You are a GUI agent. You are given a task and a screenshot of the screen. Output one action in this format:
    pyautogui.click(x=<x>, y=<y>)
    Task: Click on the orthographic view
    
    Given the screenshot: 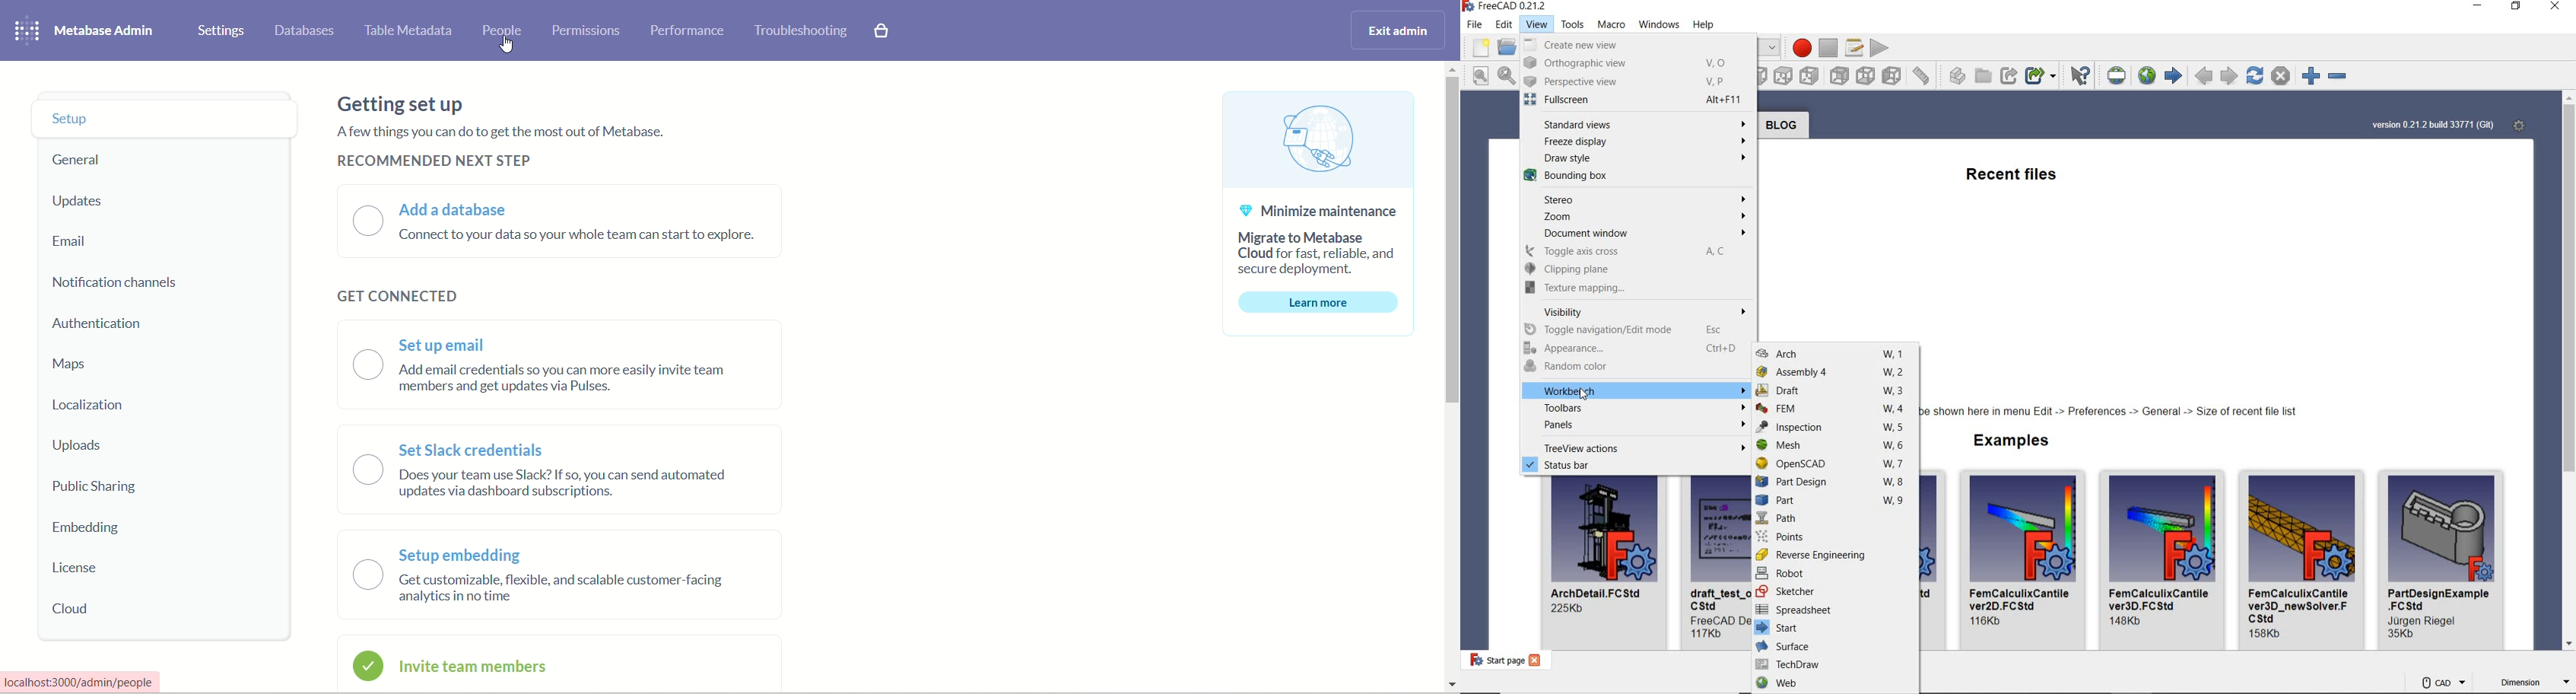 What is the action you would take?
    pyautogui.click(x=1636, y=64)
    